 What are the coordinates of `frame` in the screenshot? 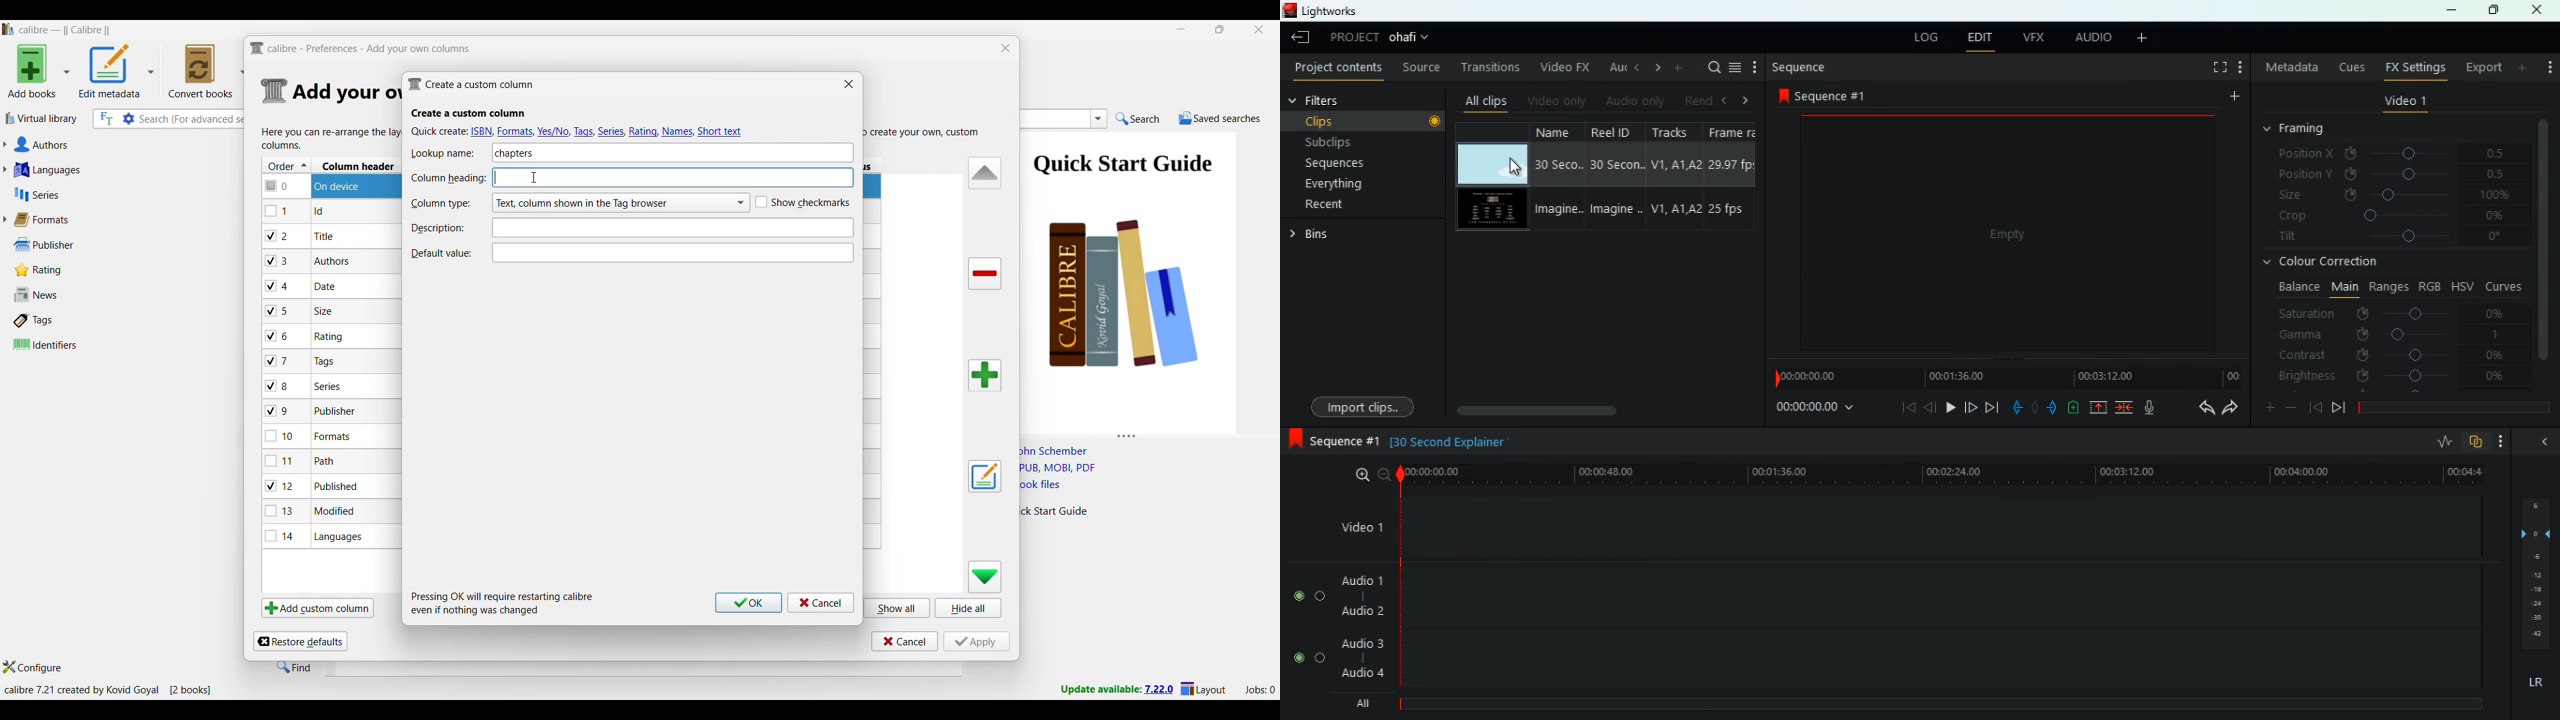 It's located at (1730, 177).